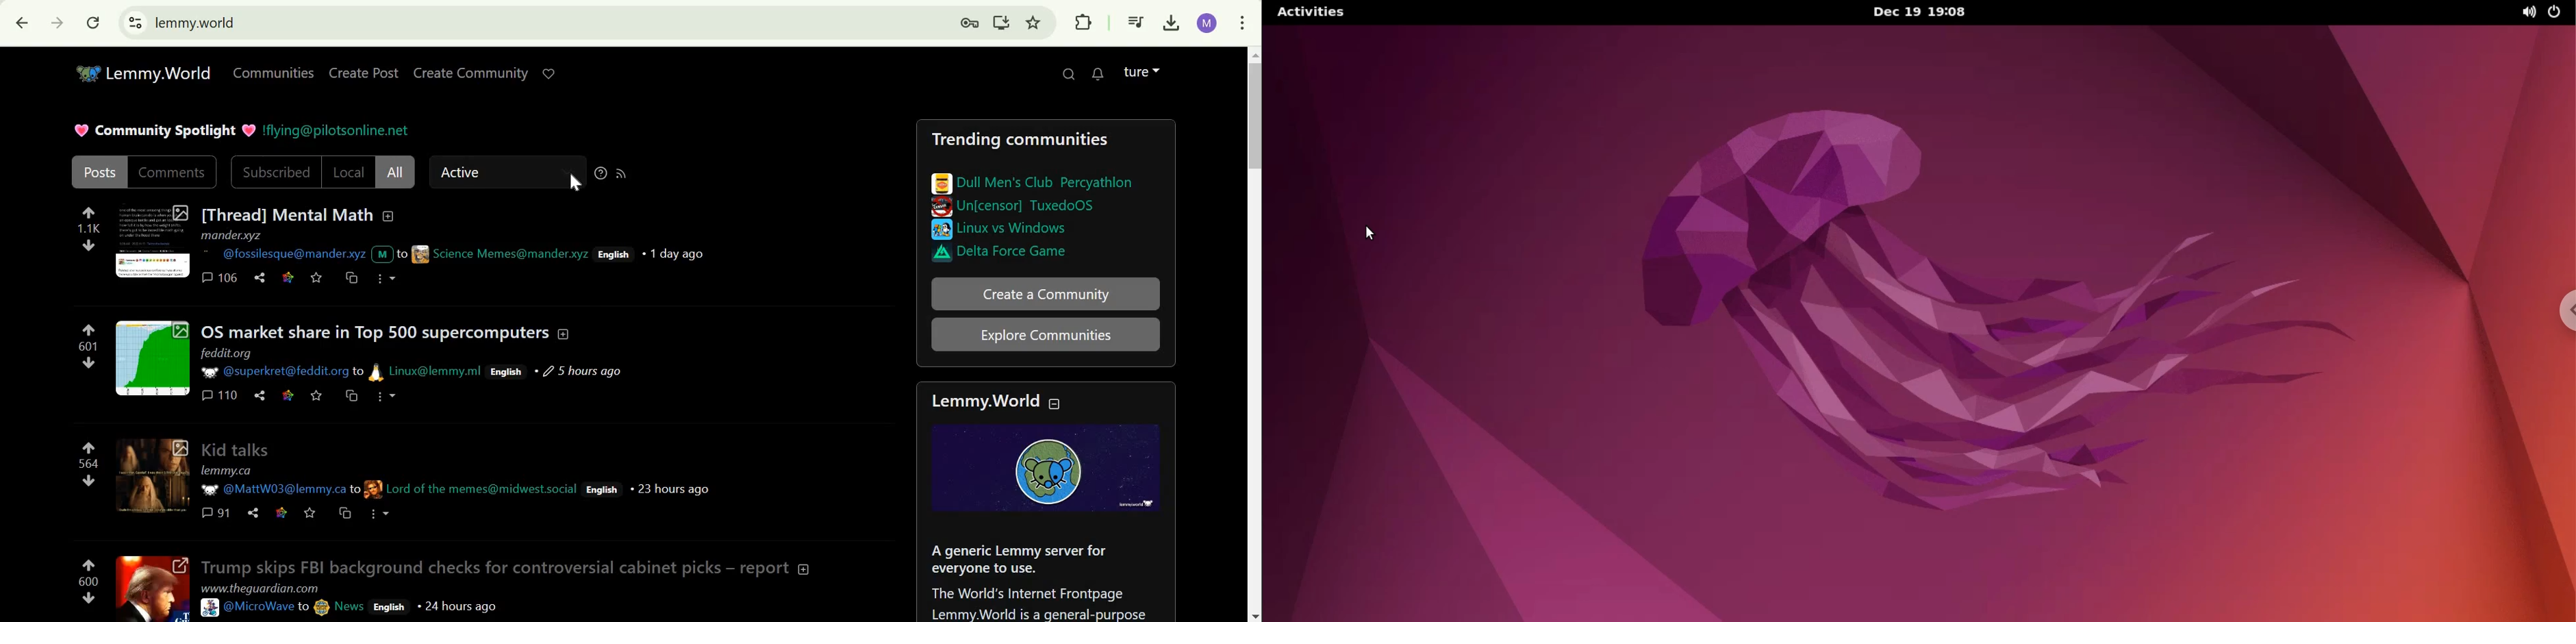 The image size is (2576, 644). Describe the element at coordinates (381, 514) in the screenshot. I see `More` at that location.